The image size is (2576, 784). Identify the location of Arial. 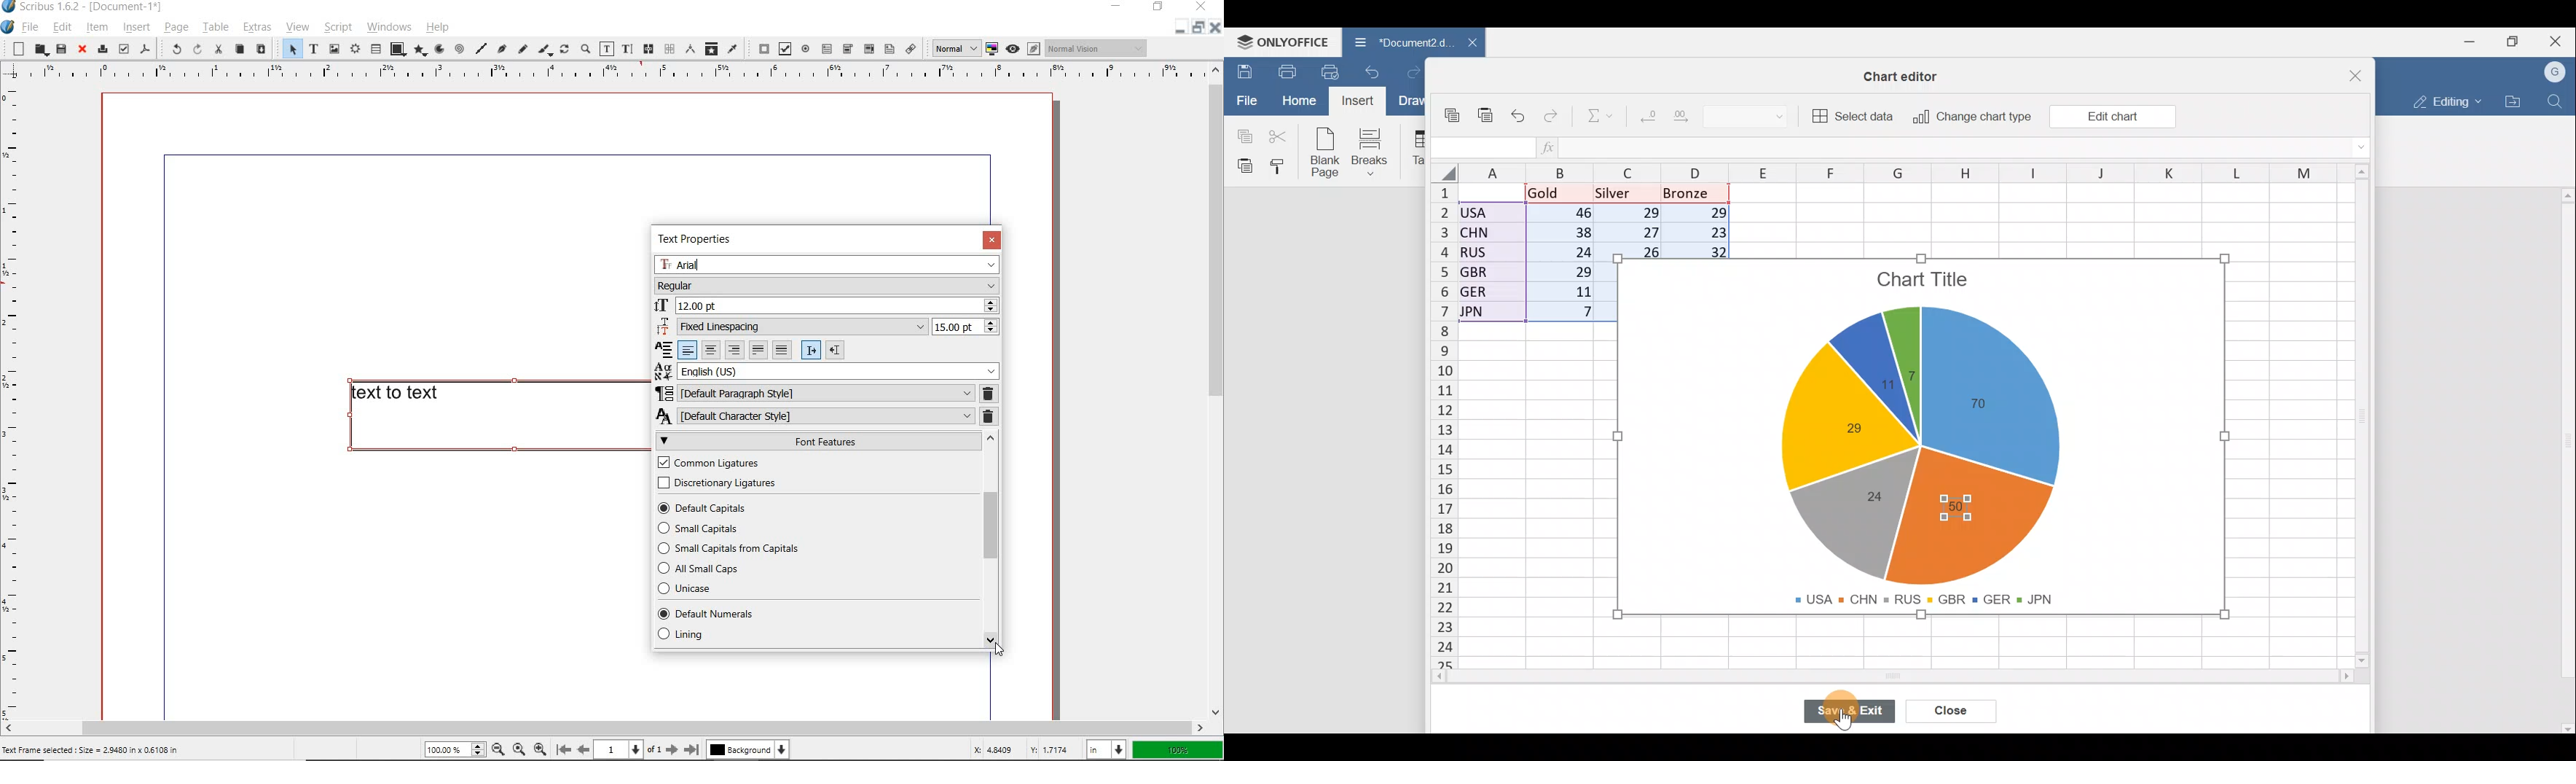
(825, 264).